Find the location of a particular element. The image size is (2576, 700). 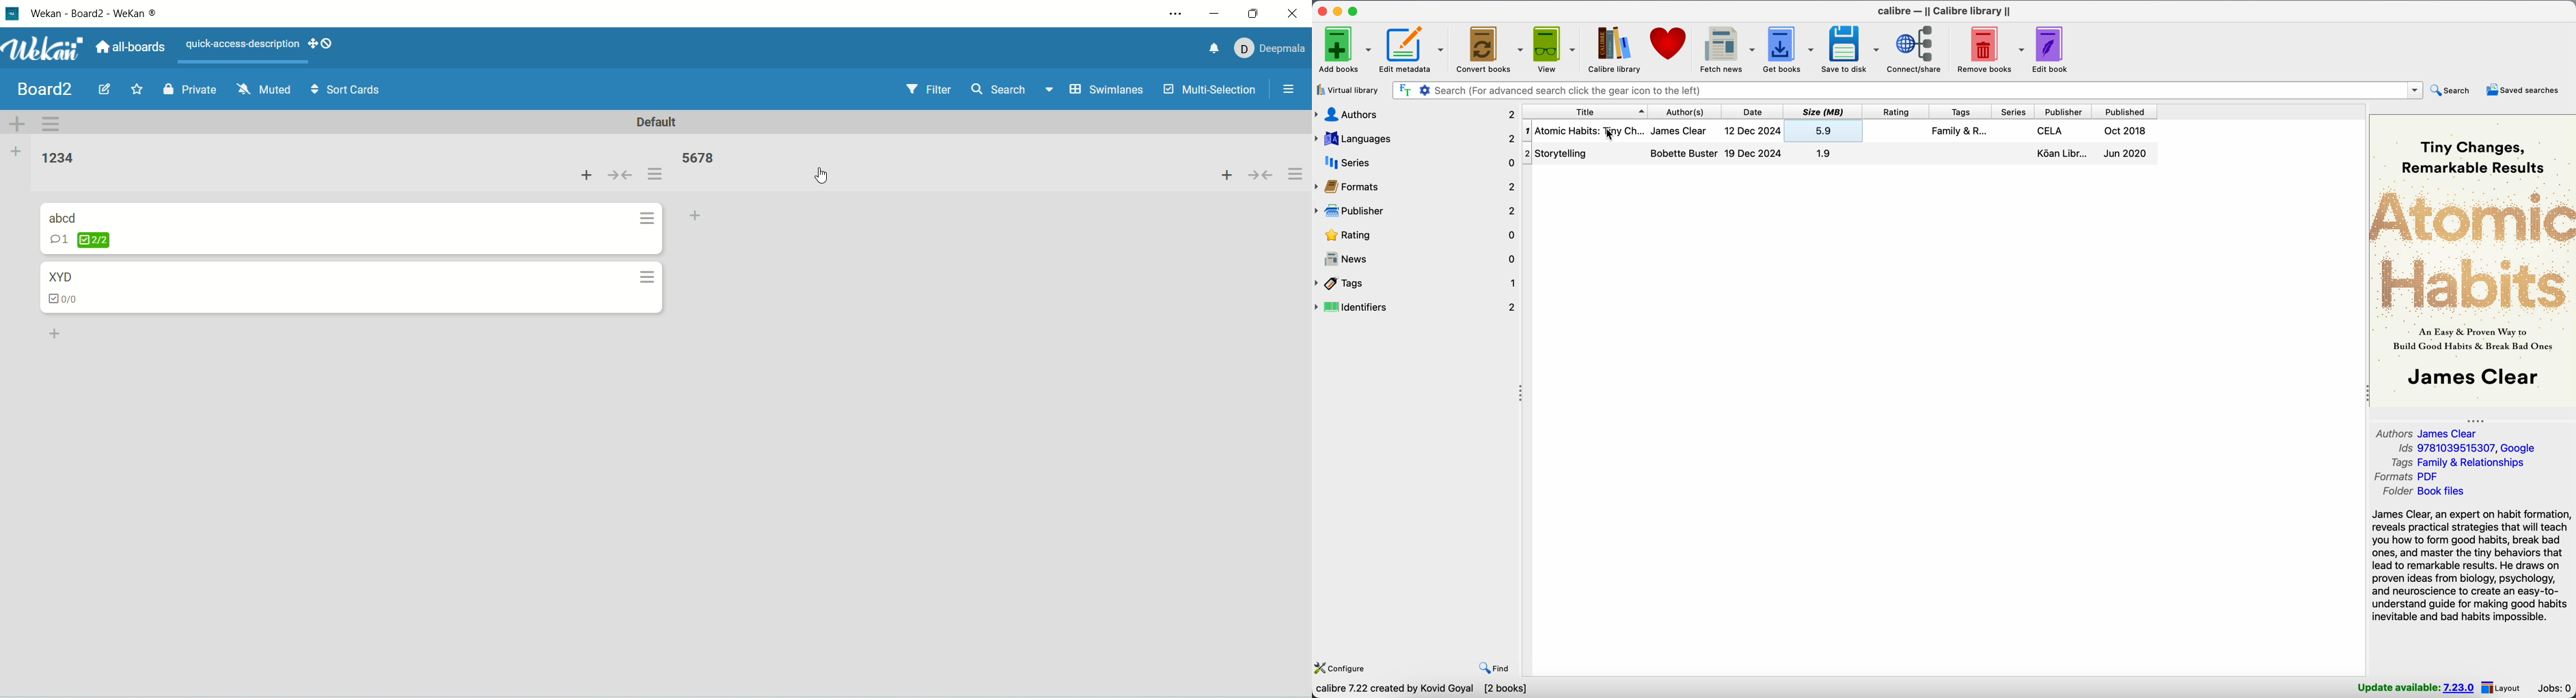

collapse is located at coordinates (620, 176).